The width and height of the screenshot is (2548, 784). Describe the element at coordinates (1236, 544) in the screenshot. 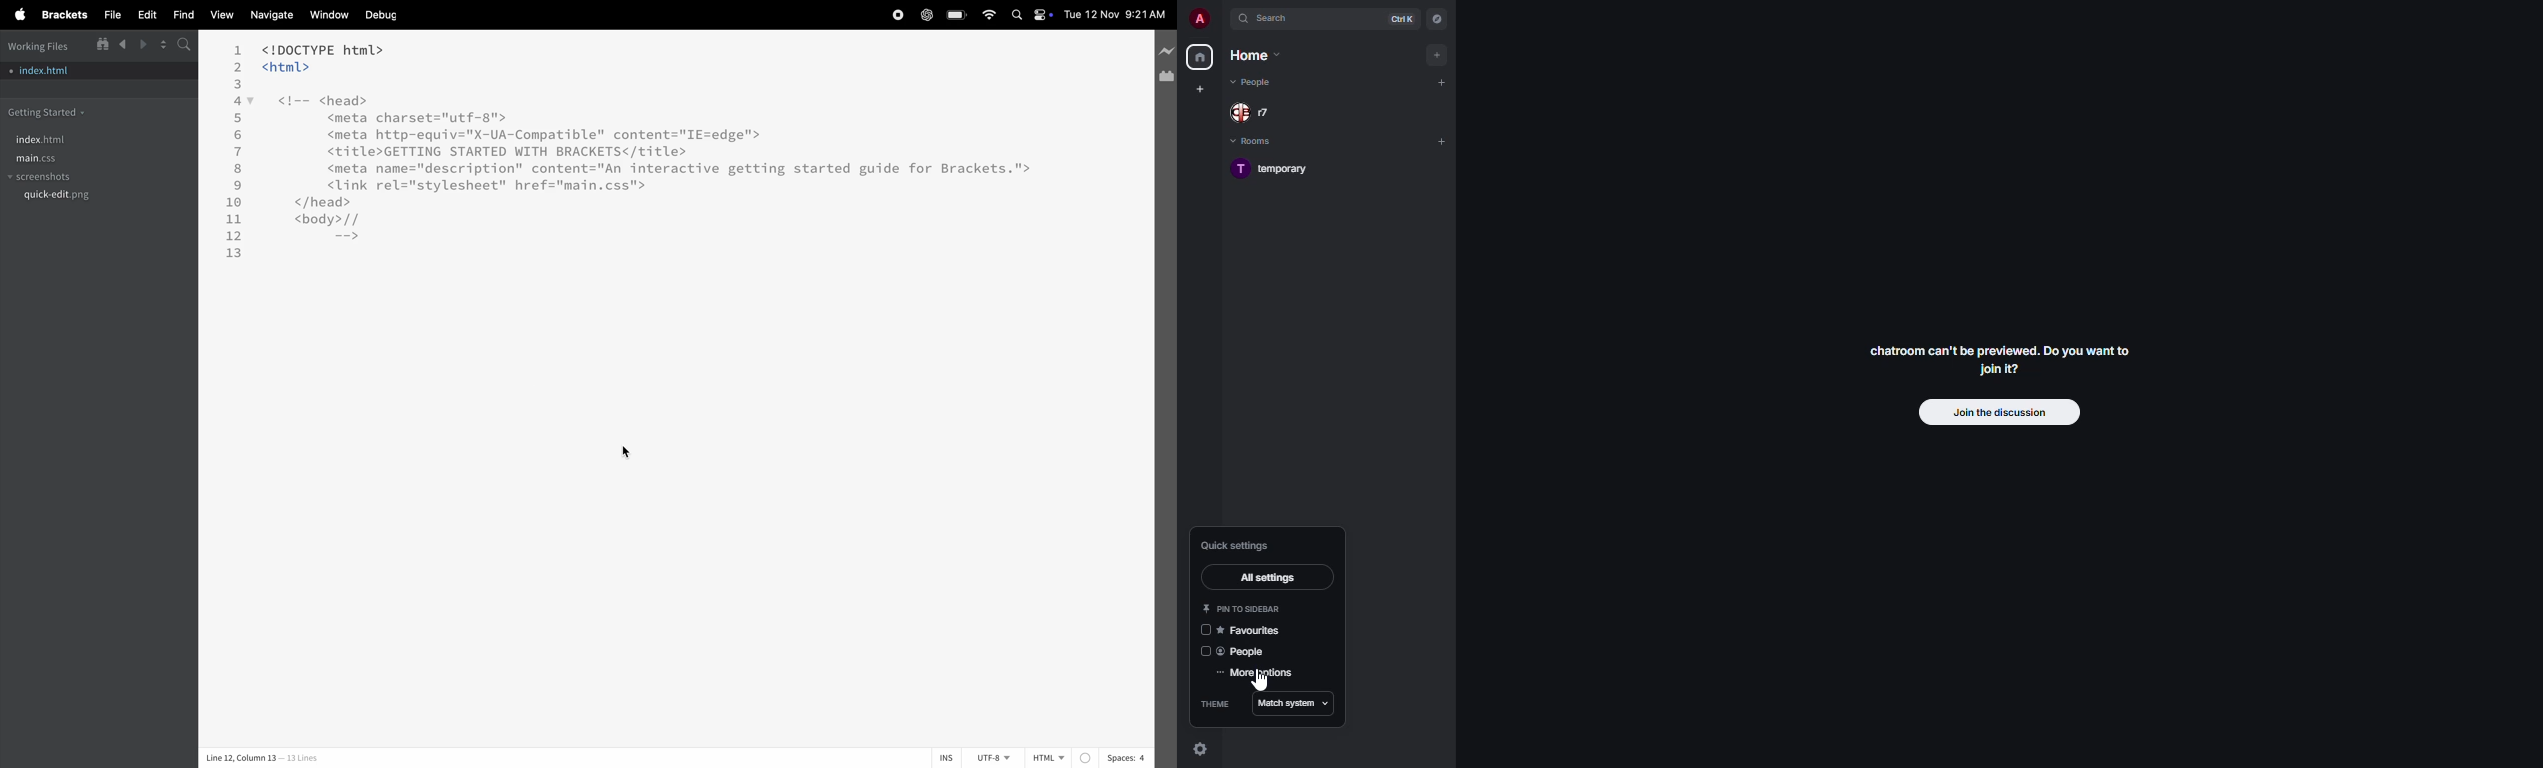

I see `quick settings` at that location.